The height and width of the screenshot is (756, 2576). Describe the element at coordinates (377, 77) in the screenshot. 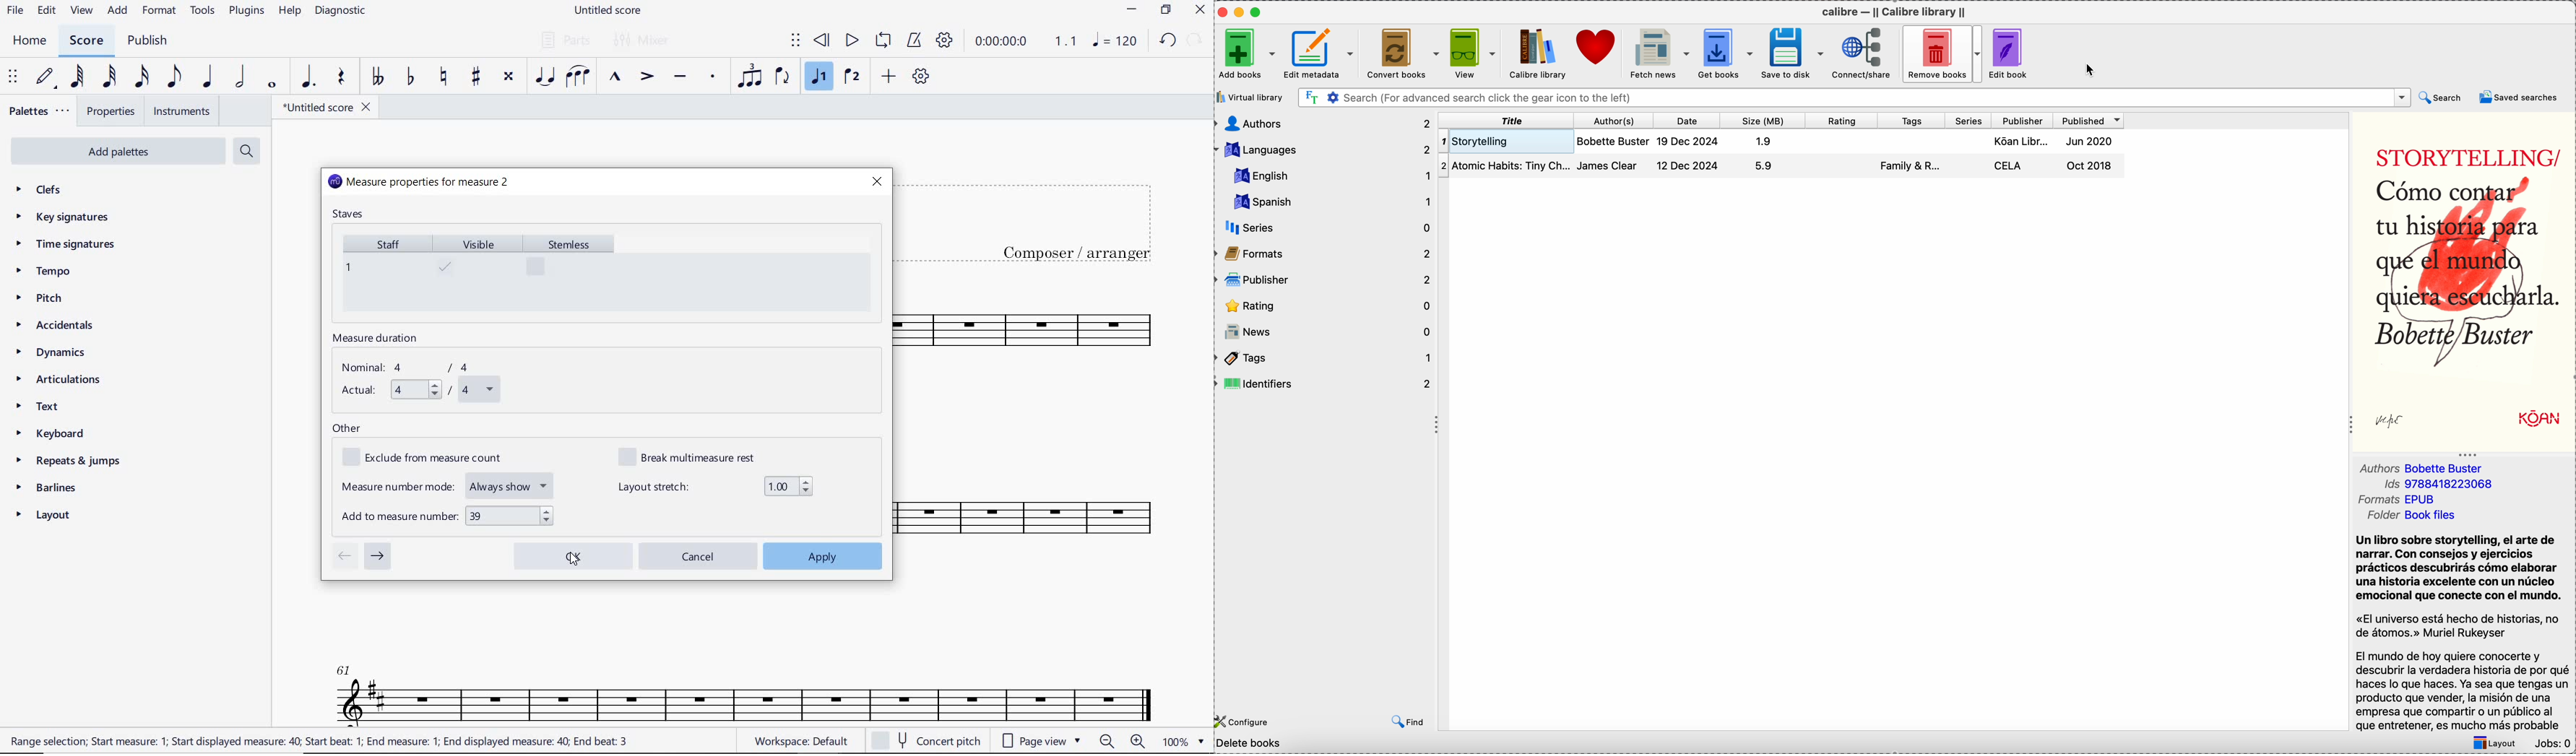

I see `TOGGLE-DOUBLE FLAT` at that location.